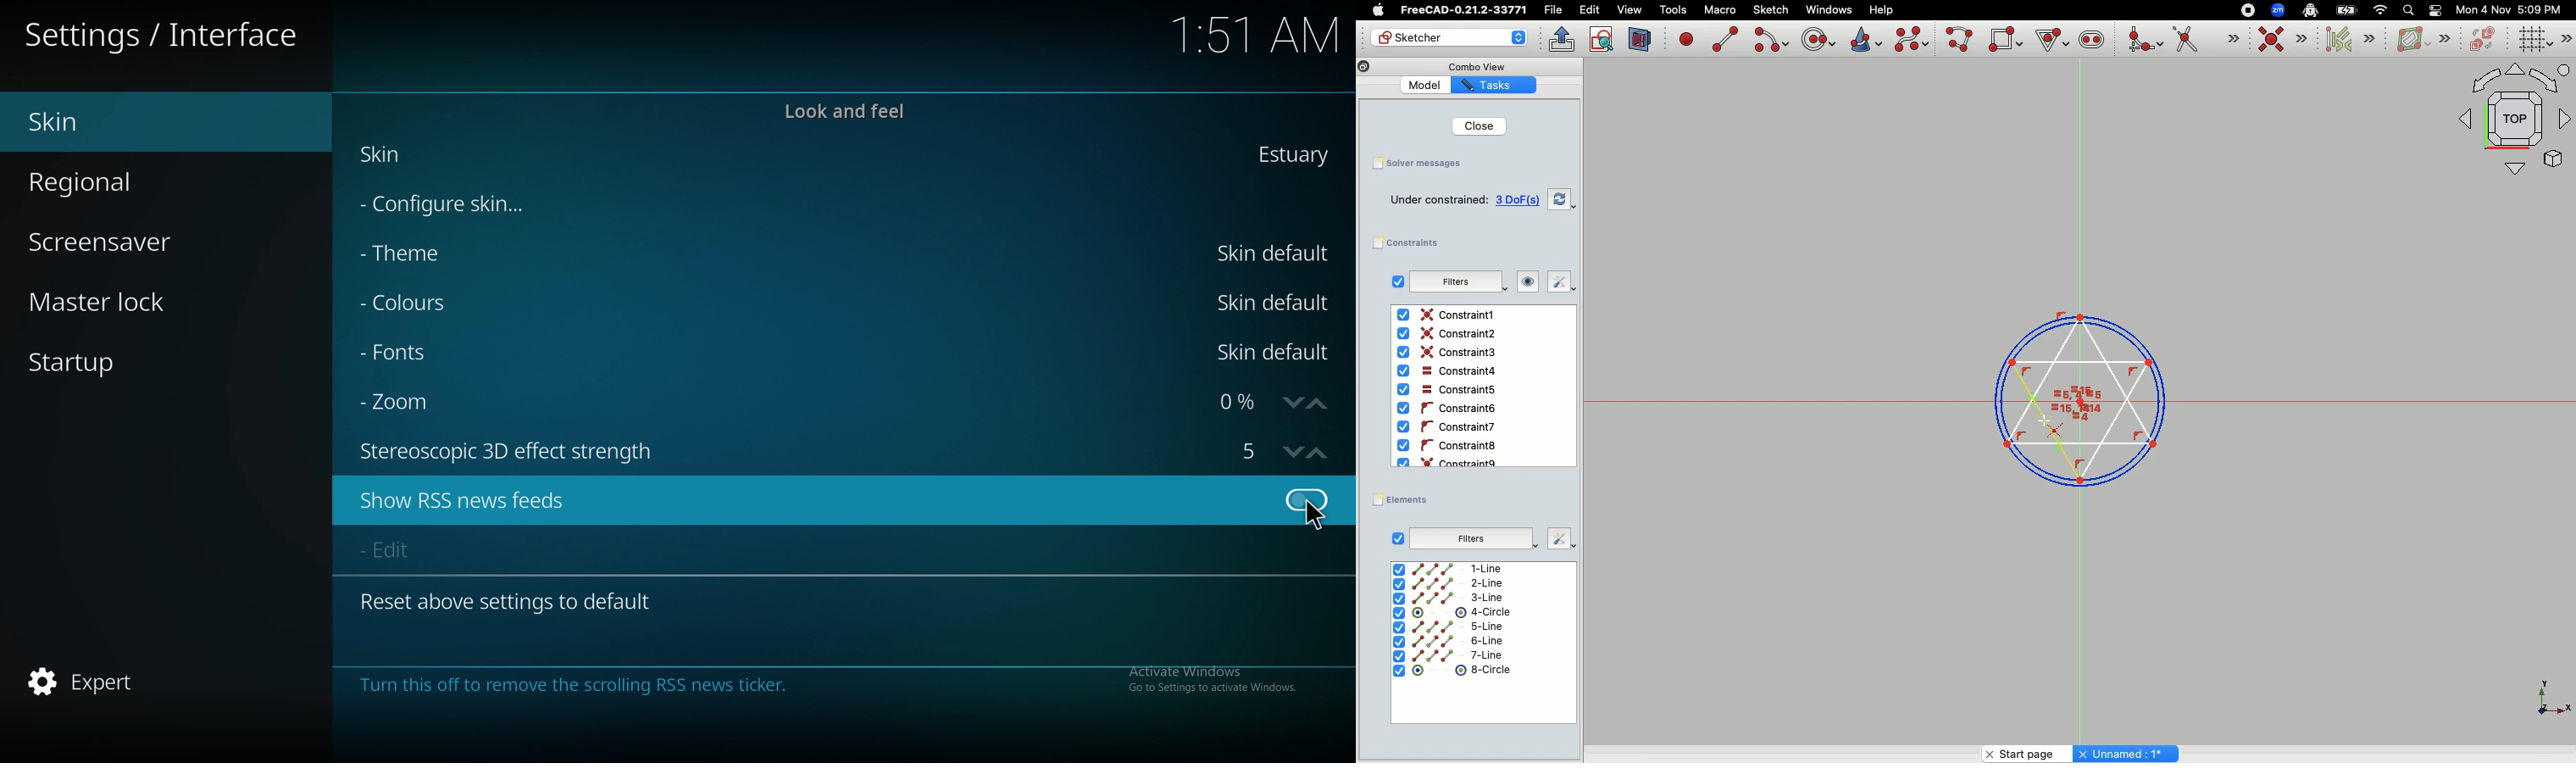 This screenshot has height=784, width=2576. Describe the element at coordinates (1450, 353) in the screenshot. I see `Contraint3` at that location.